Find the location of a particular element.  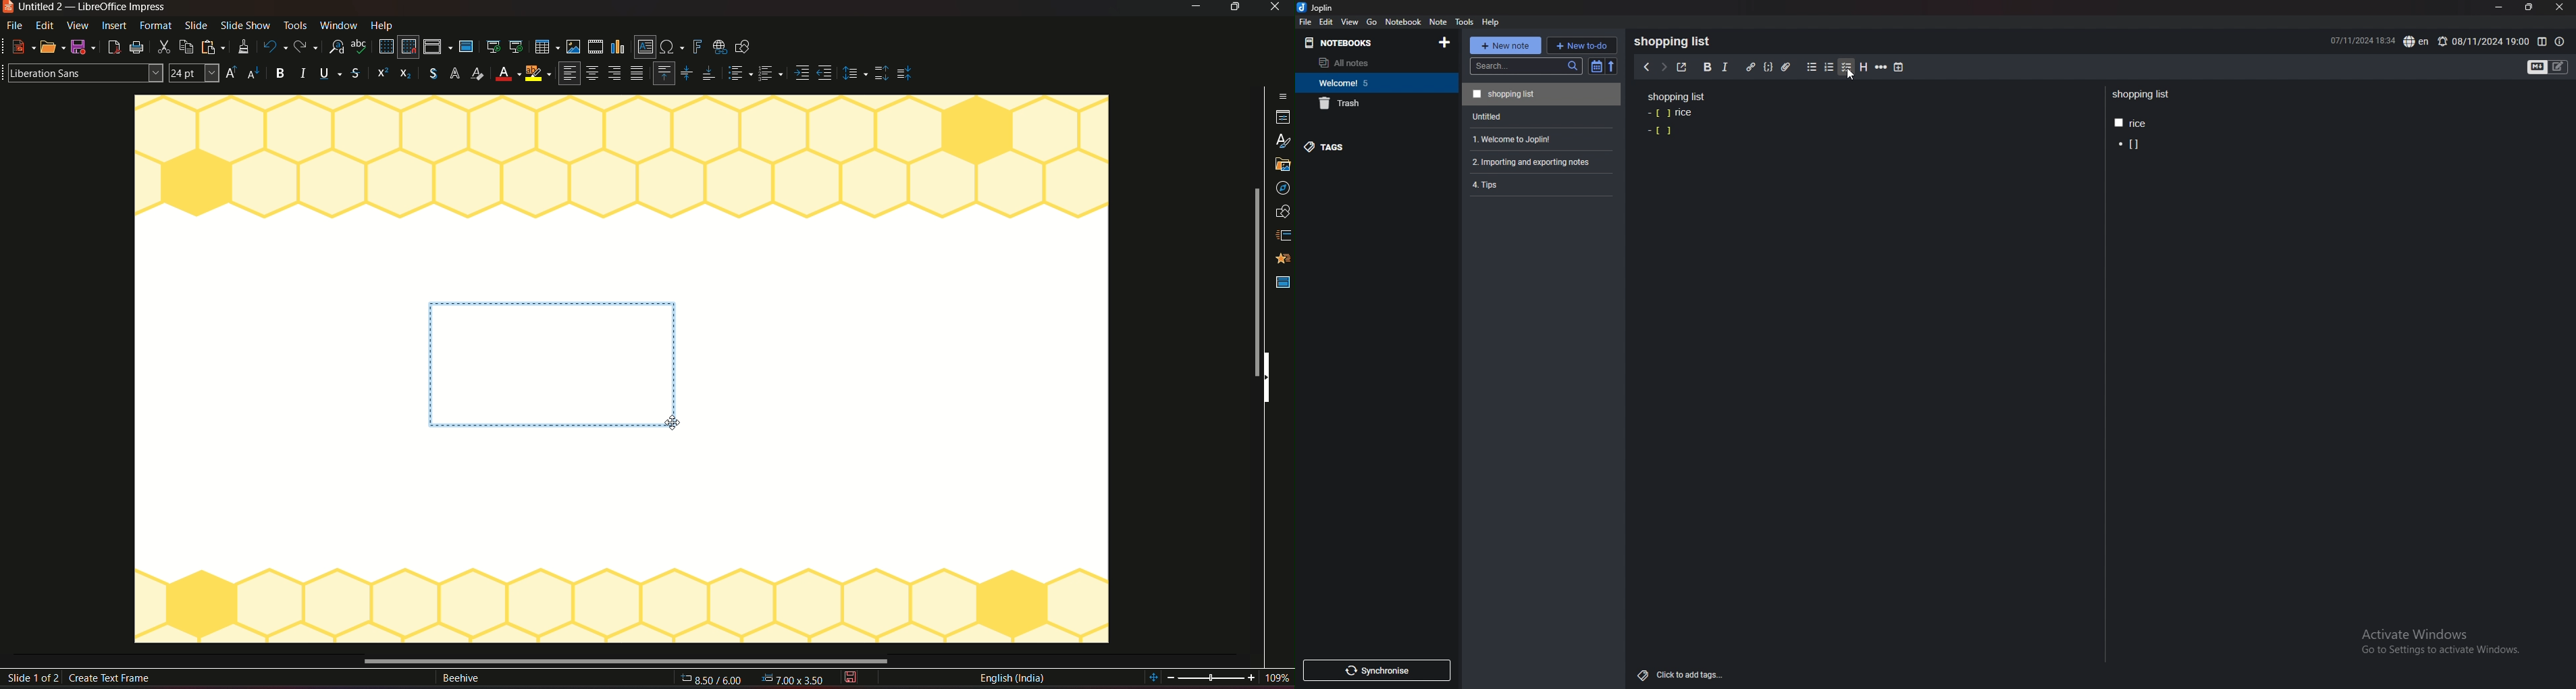

reverse sort order is located at coordinates (1614, 66).